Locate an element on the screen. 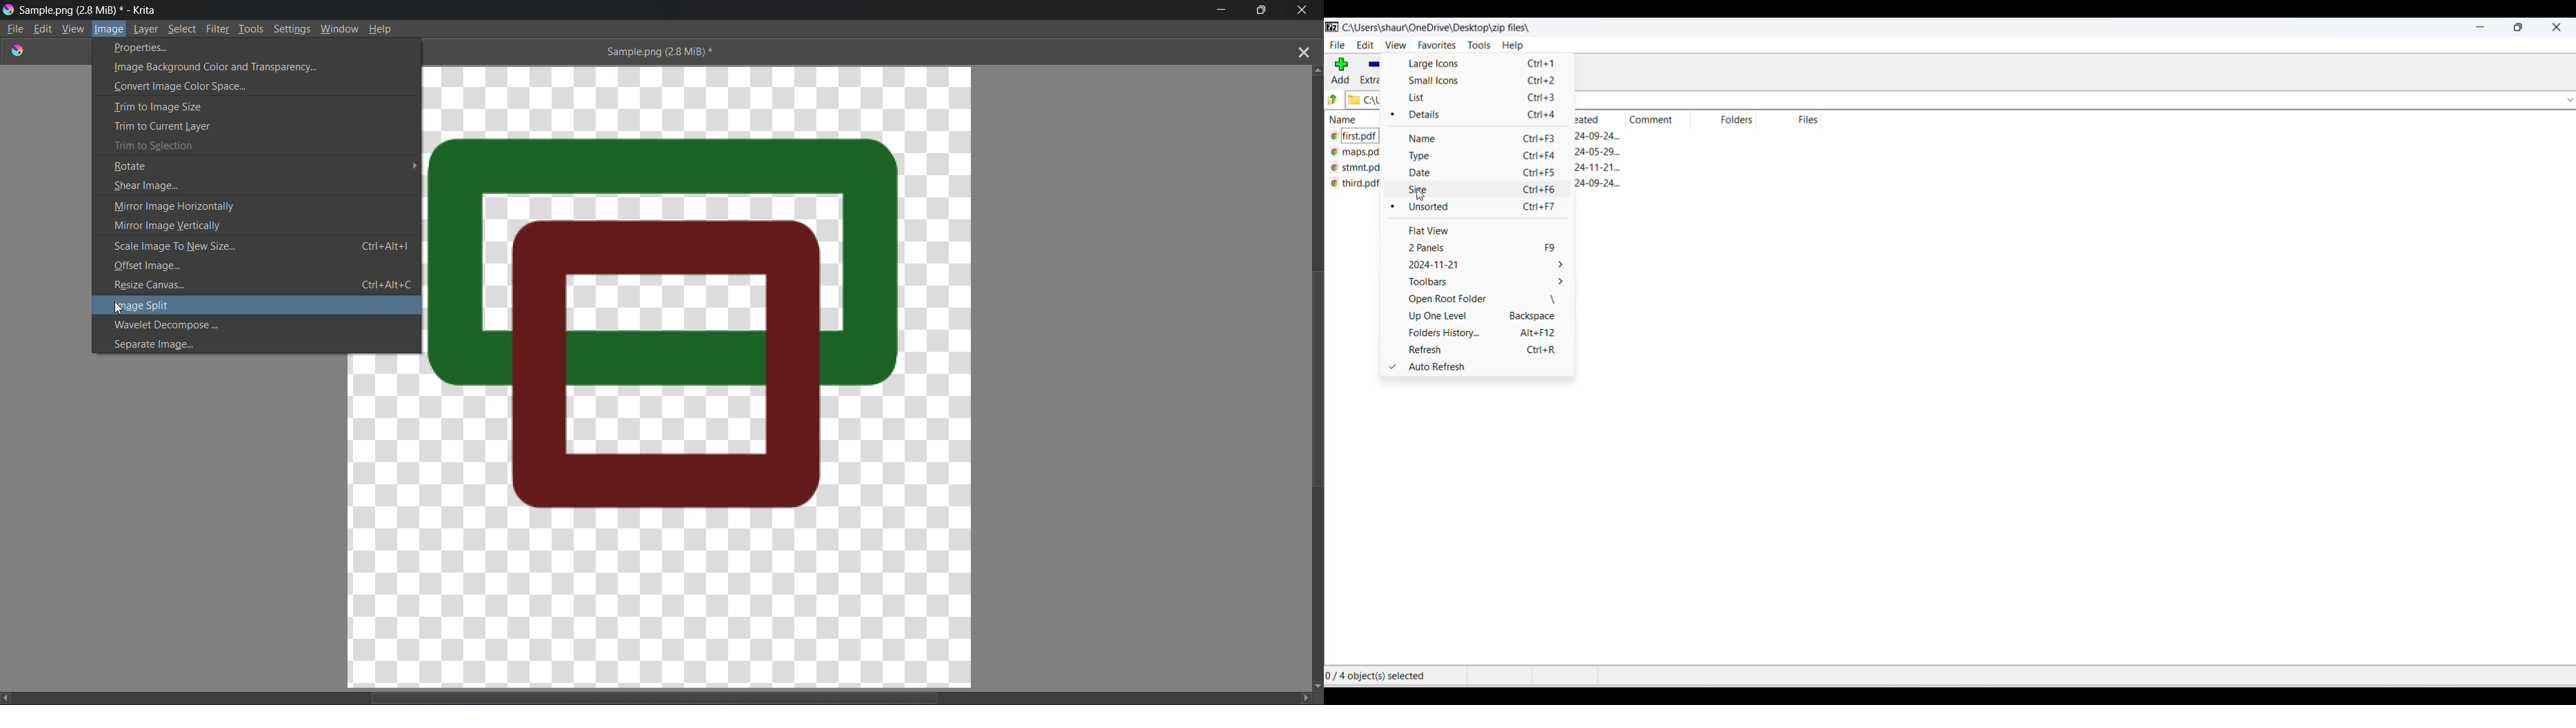 The height and width of the screenshot is (728, 2576). Rotate is located at coordinates (265, 164).